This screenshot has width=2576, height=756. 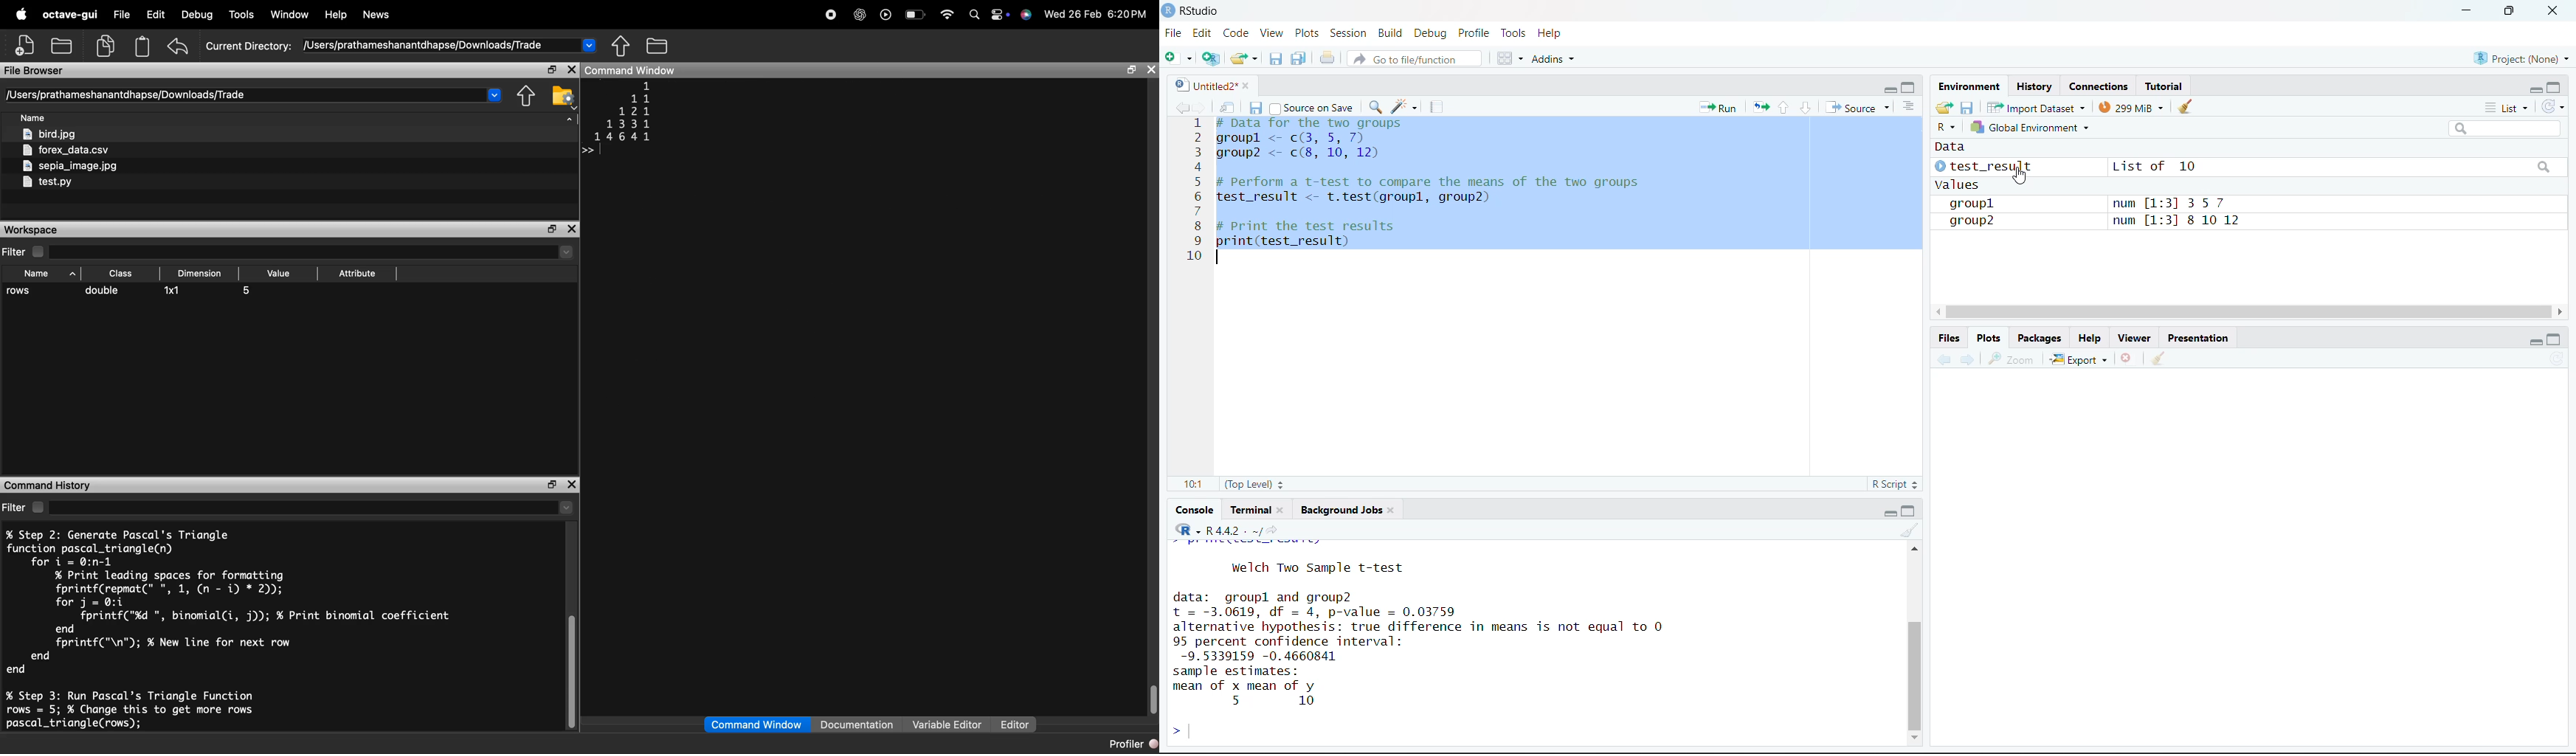 I want to click on move up, so click(x=1915, y=549).